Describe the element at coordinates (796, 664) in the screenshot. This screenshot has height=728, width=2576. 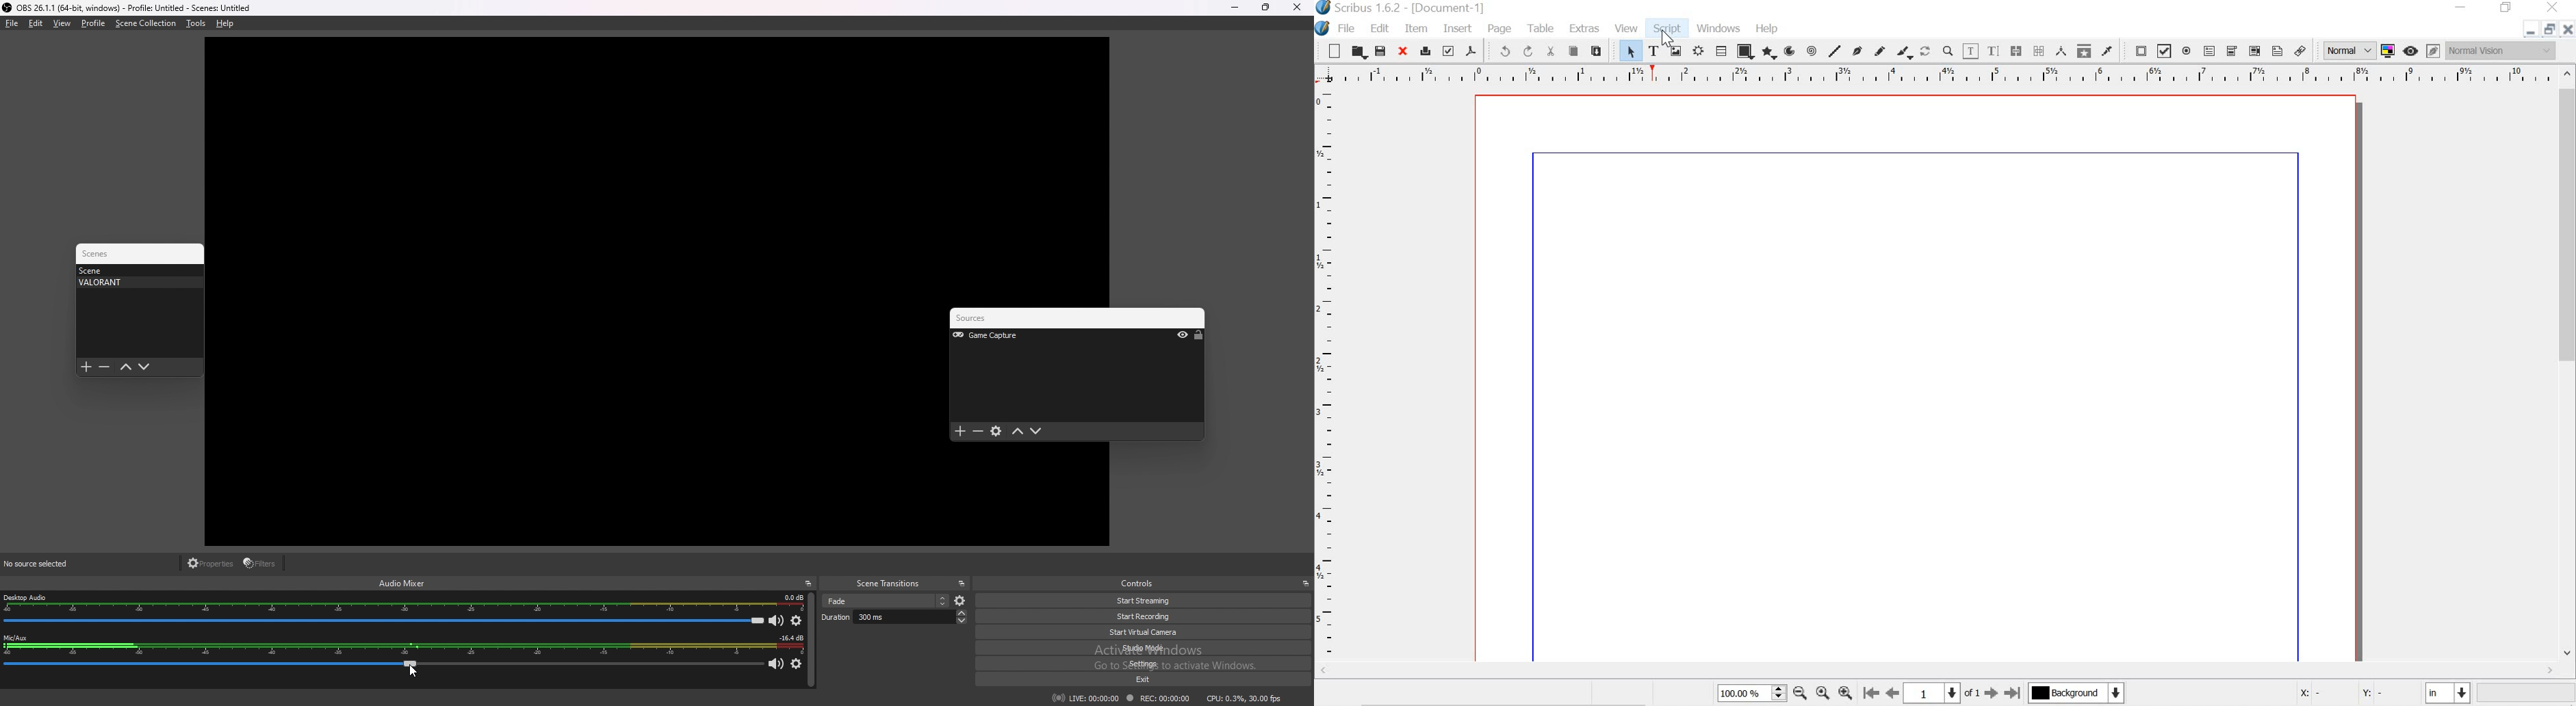
I see `mic/aux settings` at that location.